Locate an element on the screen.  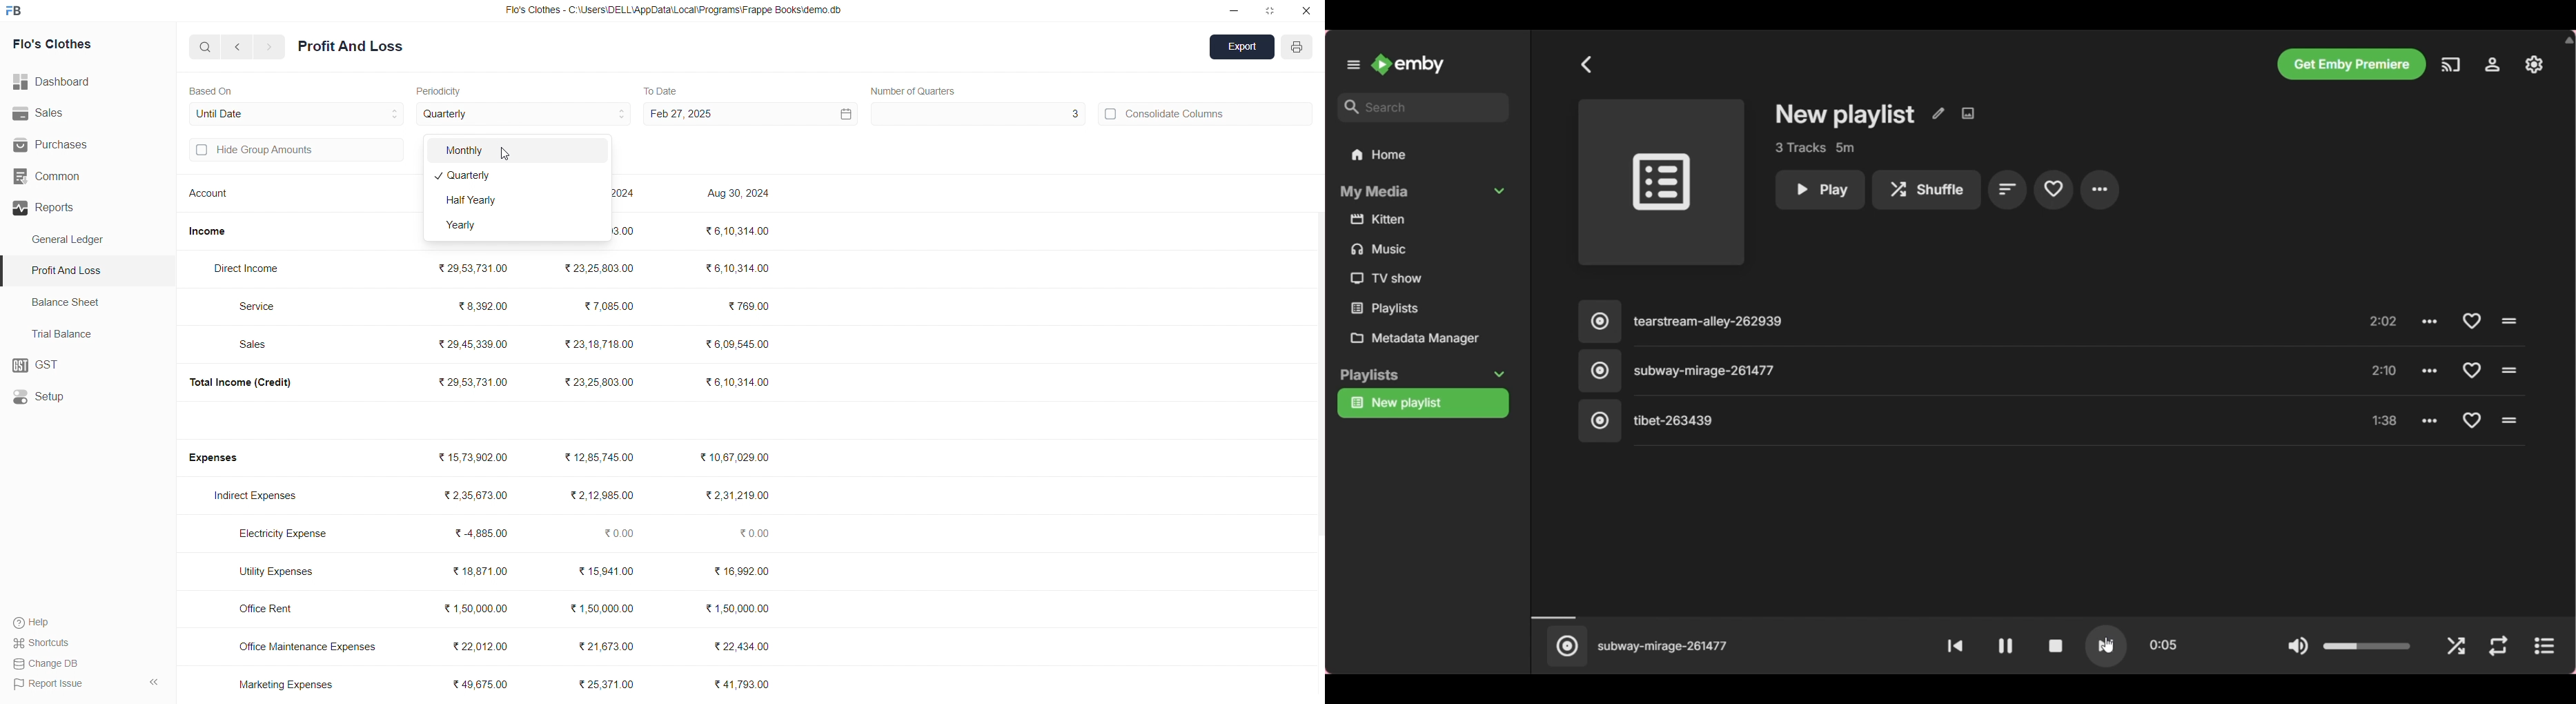
yearly is located at coordinates (515, 227).